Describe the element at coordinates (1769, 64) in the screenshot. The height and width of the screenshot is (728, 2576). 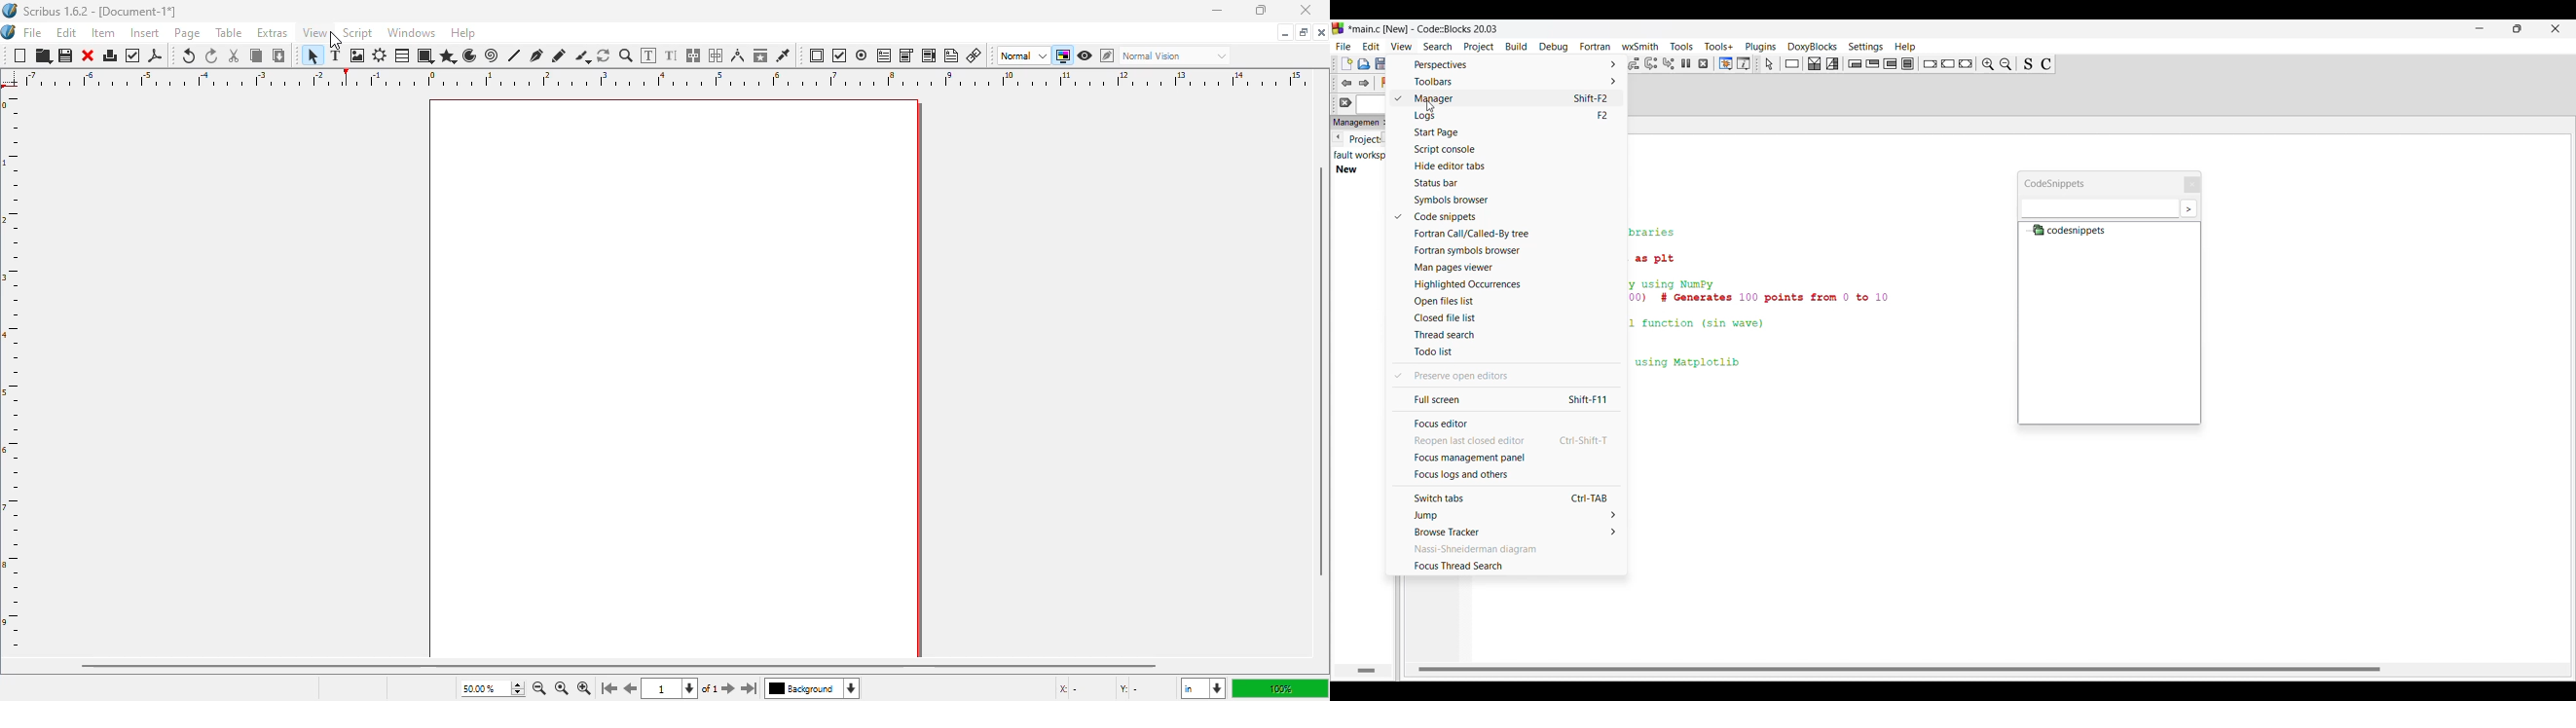
I see `Select` at that location.